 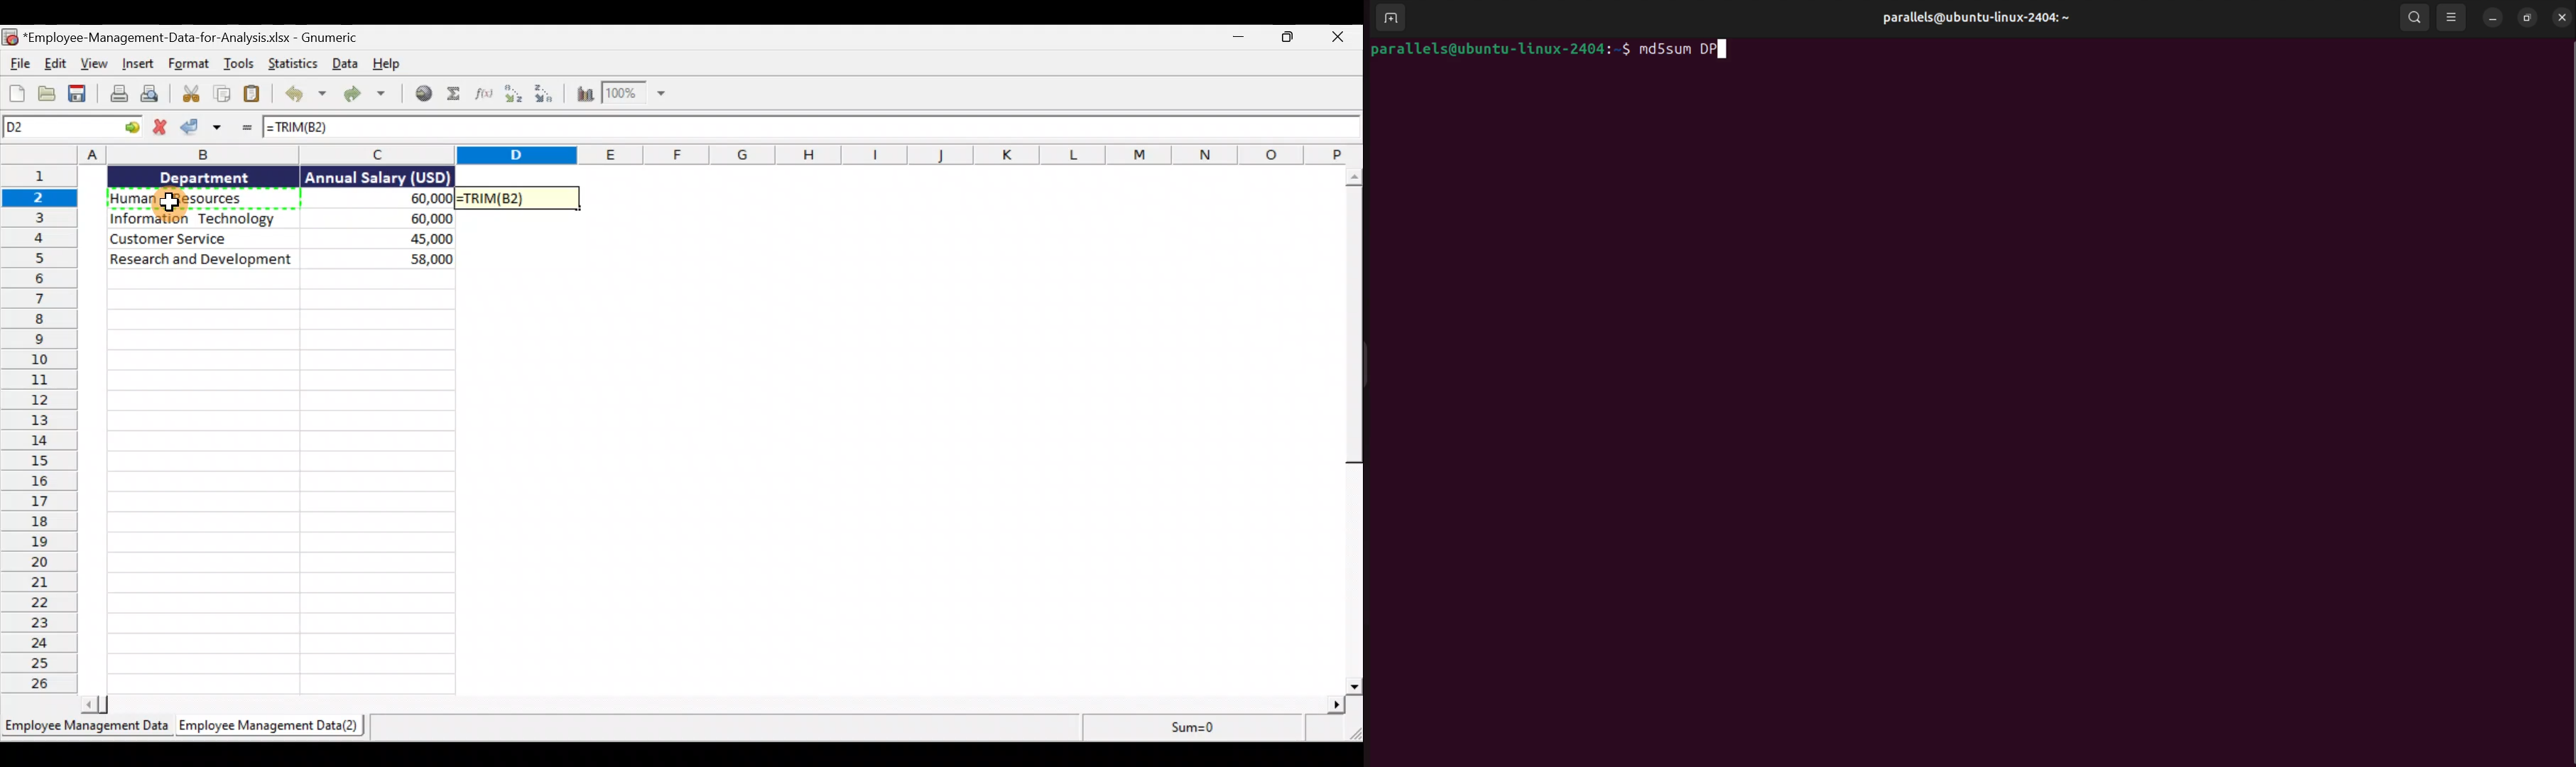 I want to click on Cell name, so click(x=73, y=127).